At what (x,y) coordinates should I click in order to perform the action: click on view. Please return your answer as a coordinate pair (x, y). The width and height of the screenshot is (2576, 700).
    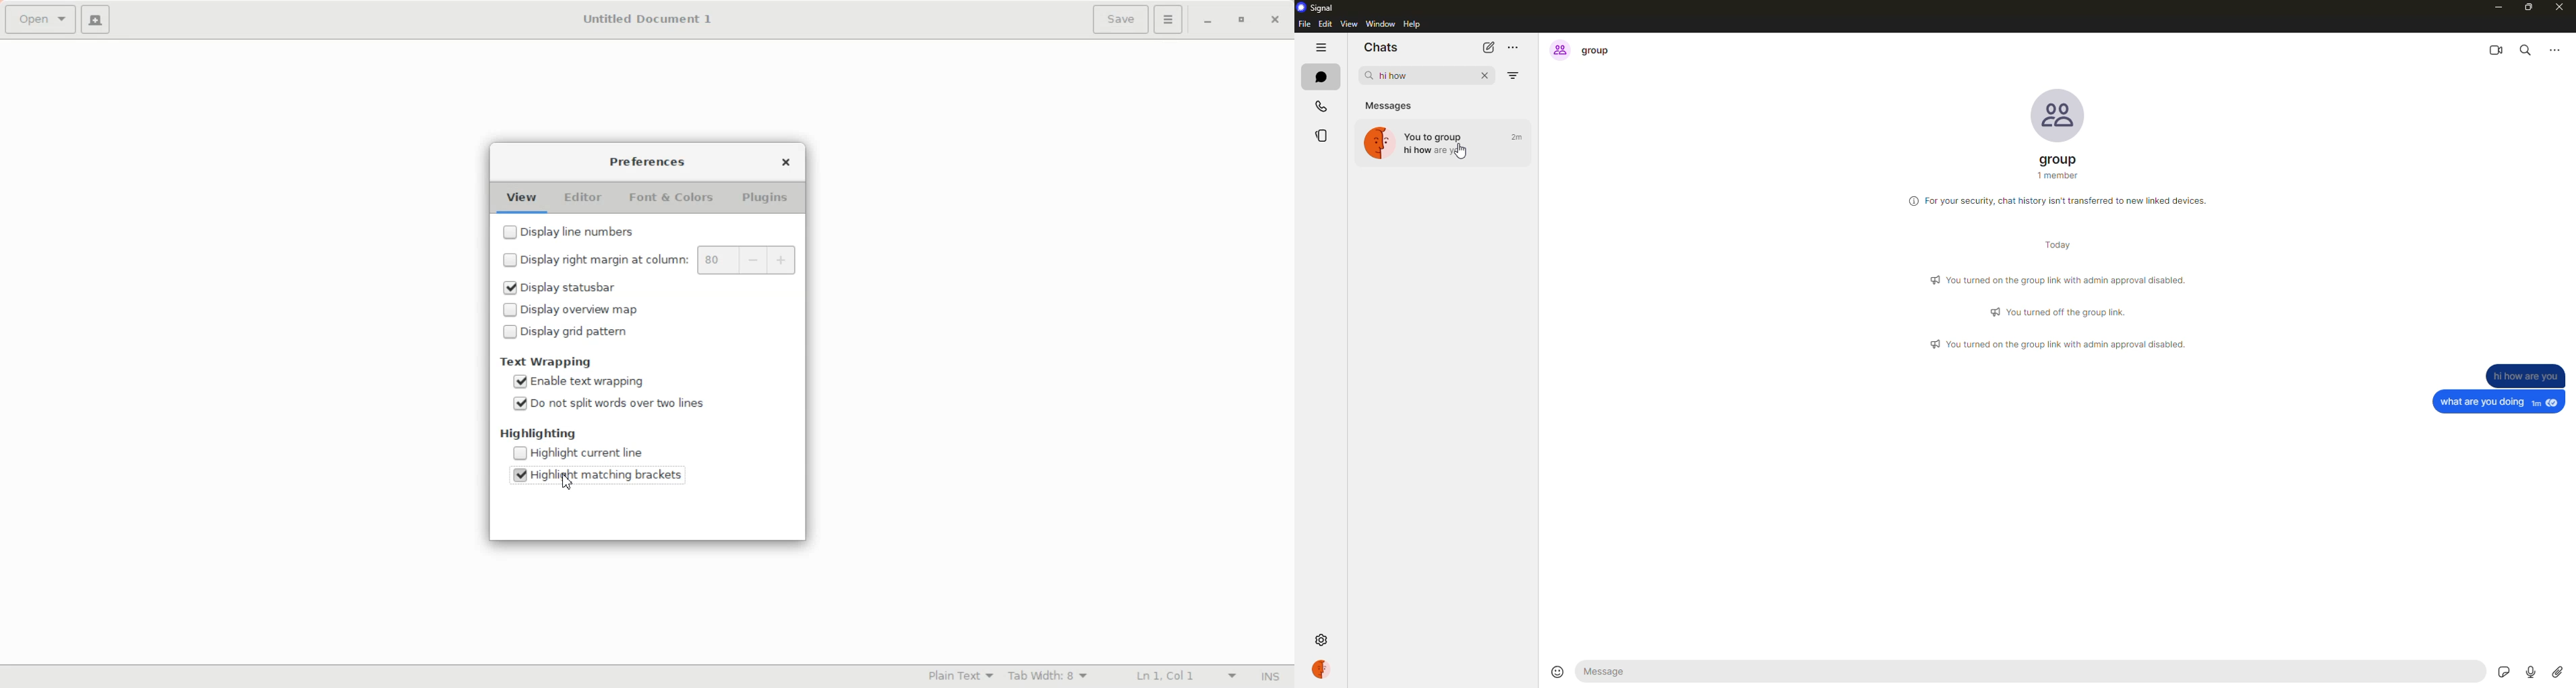
    Looking at the image, I should click on (1349, 25).